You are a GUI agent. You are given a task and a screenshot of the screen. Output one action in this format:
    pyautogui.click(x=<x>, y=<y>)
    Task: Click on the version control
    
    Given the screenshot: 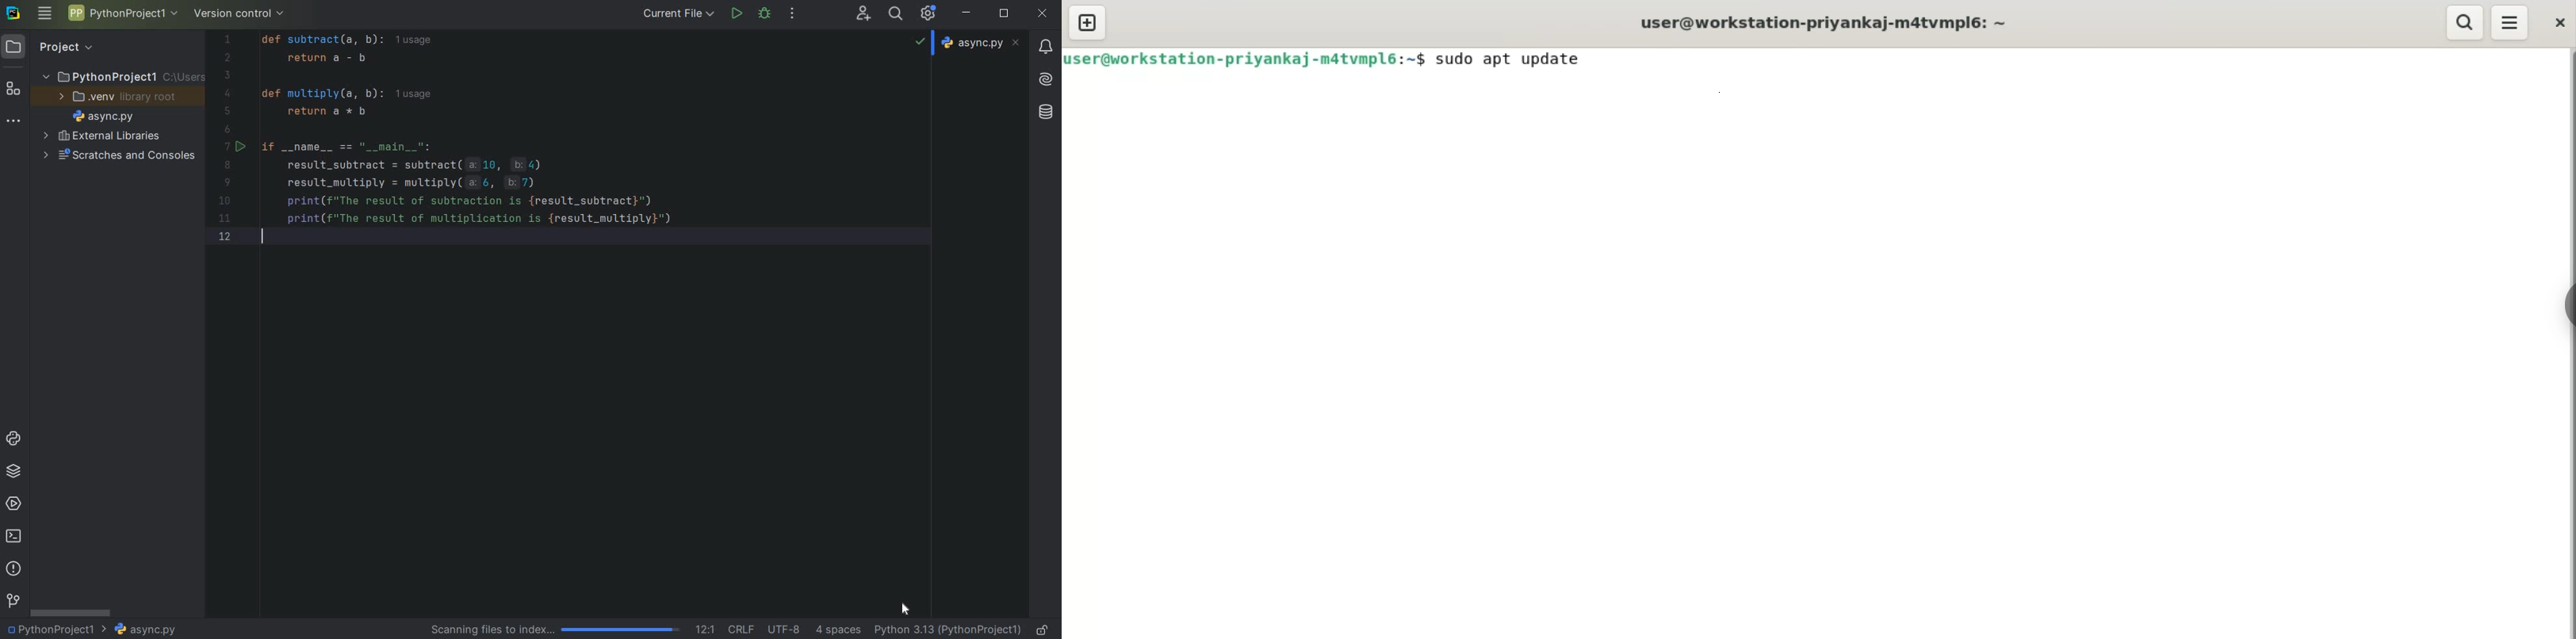 What is the action you would take?
    pyautogui.click(x=239, y=14)
    